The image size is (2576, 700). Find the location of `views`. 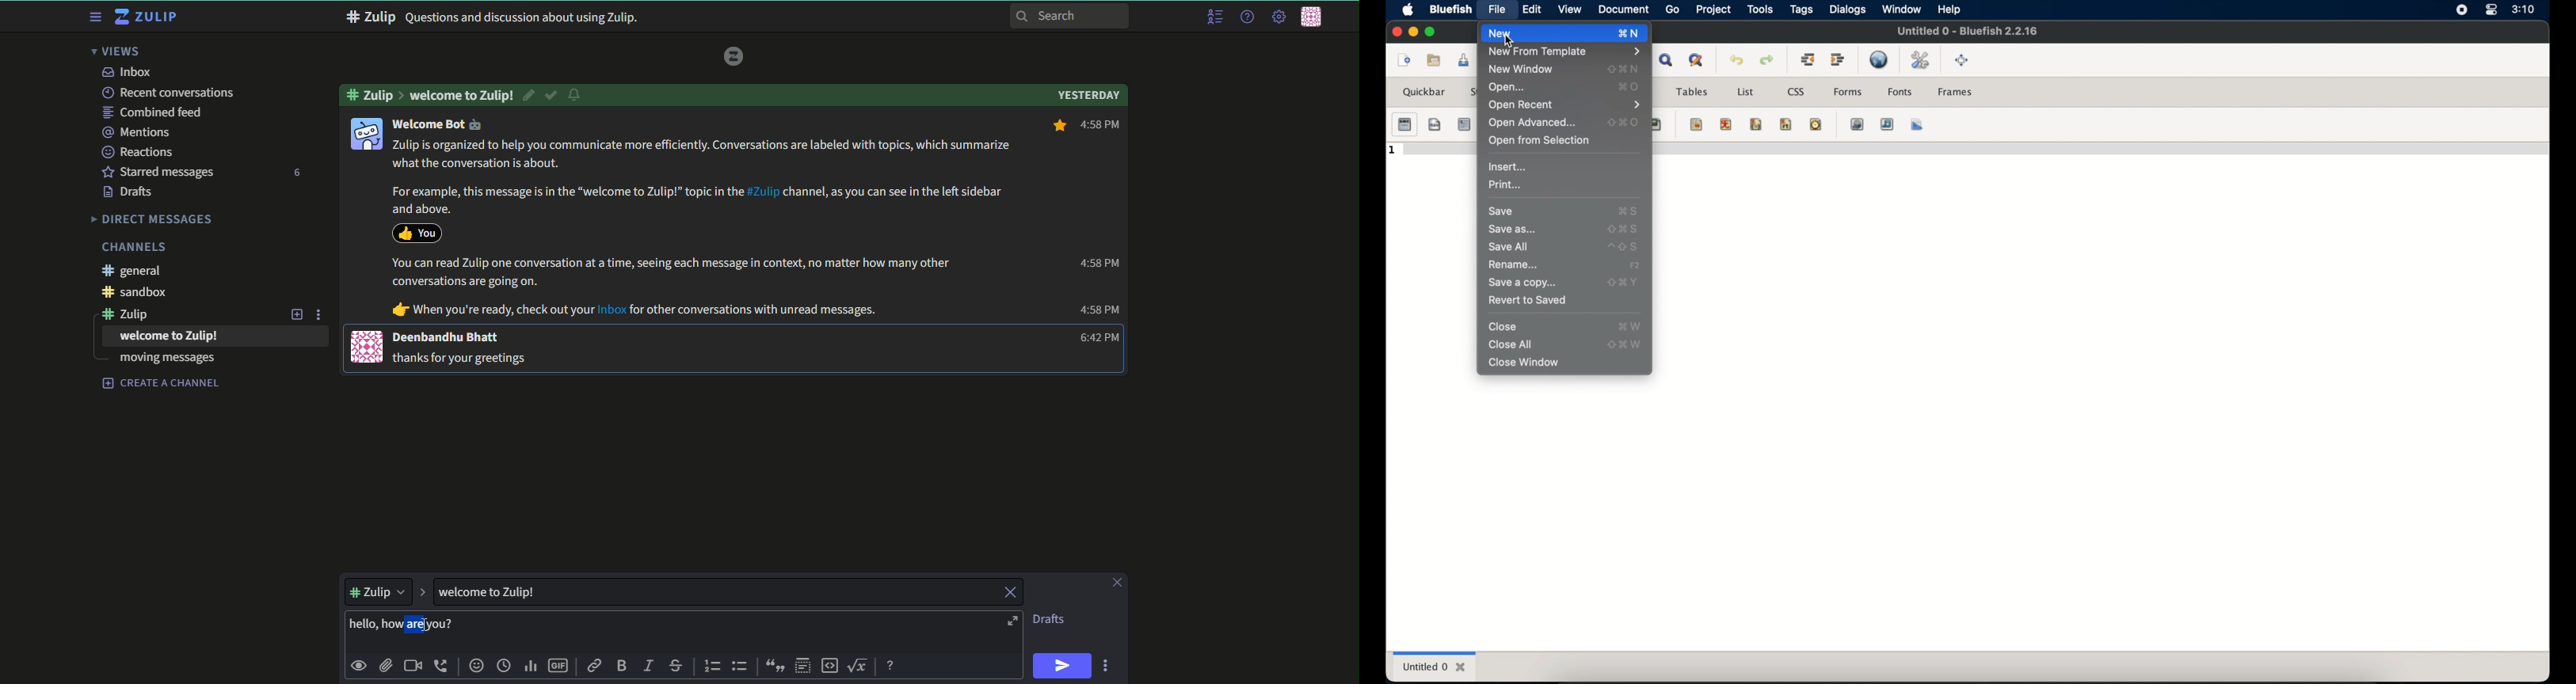

views is located at coordinates (120, 51).